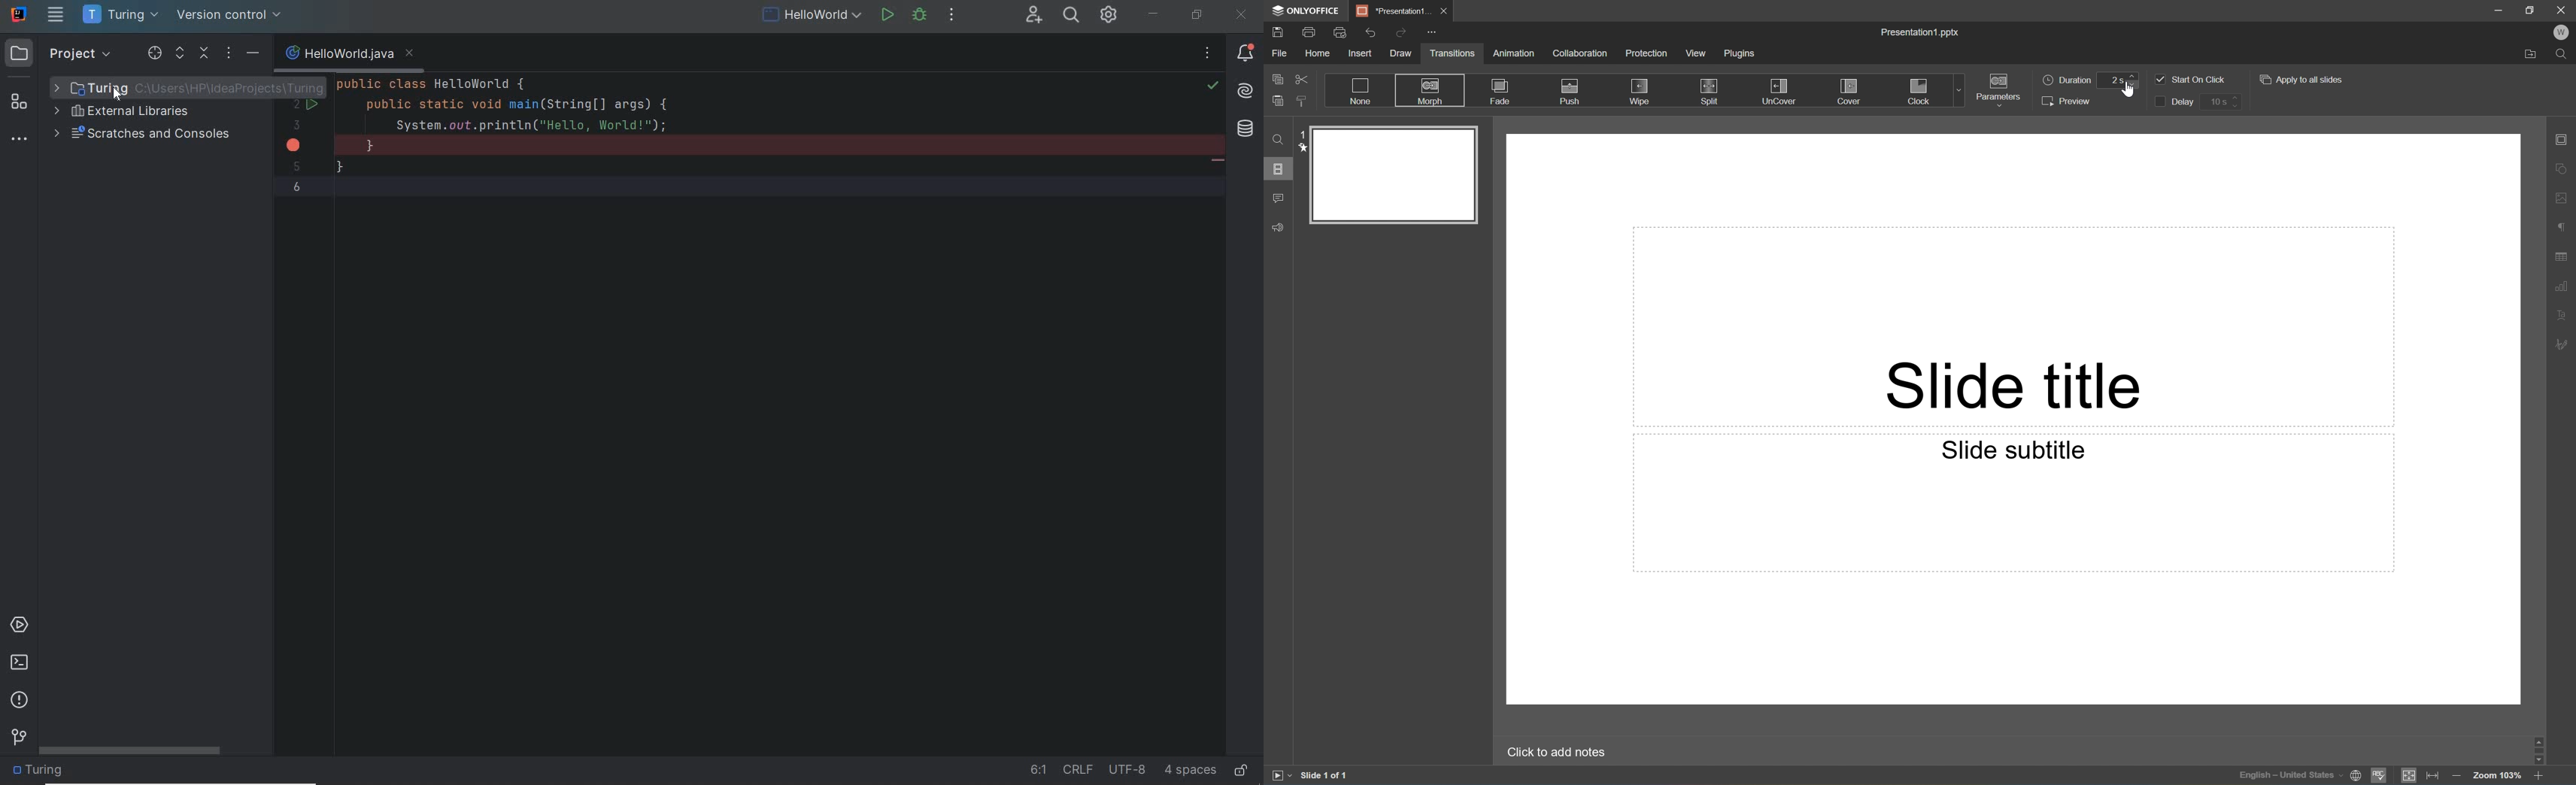 This screenshot has height=812, width=2576. What do you see at coordinates (2408, 777) in the screenshot?
I see `Fit to slide` at bounding box center [2408, 777].